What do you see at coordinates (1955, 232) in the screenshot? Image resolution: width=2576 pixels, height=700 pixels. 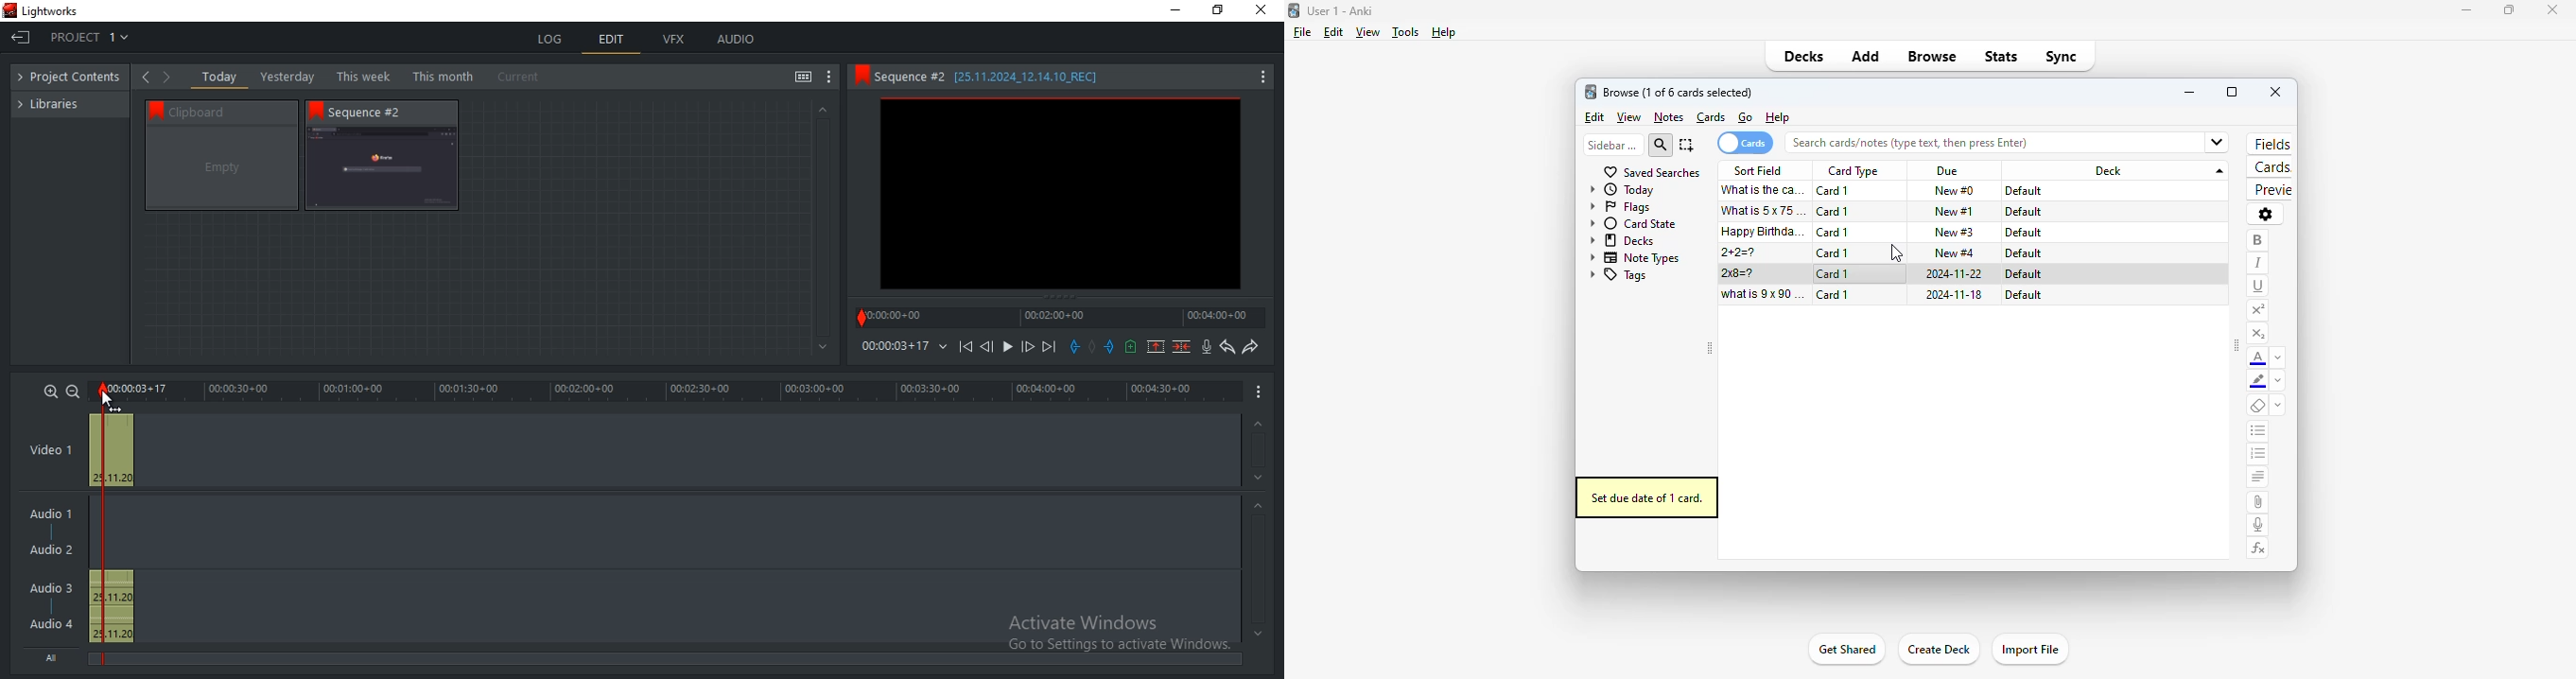 I see `new #3` at bounding box center [1955, 232].